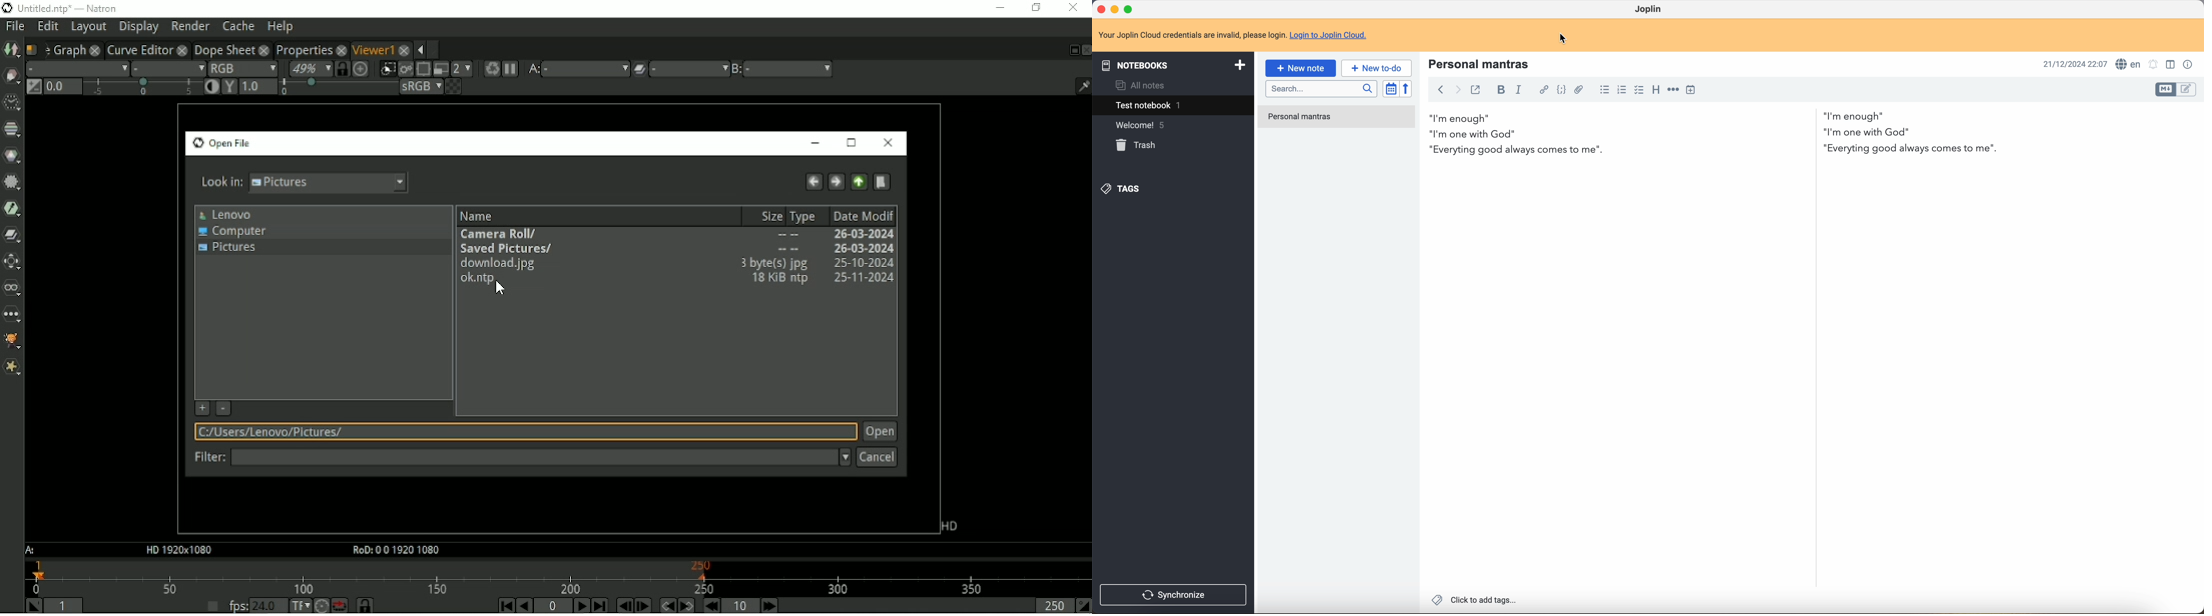 Image resolution: width=2212 pixels, height=616 pixels. Describe the element at coordinates (1815, 172) in the screenshot. I see `scroll bar` at that location.